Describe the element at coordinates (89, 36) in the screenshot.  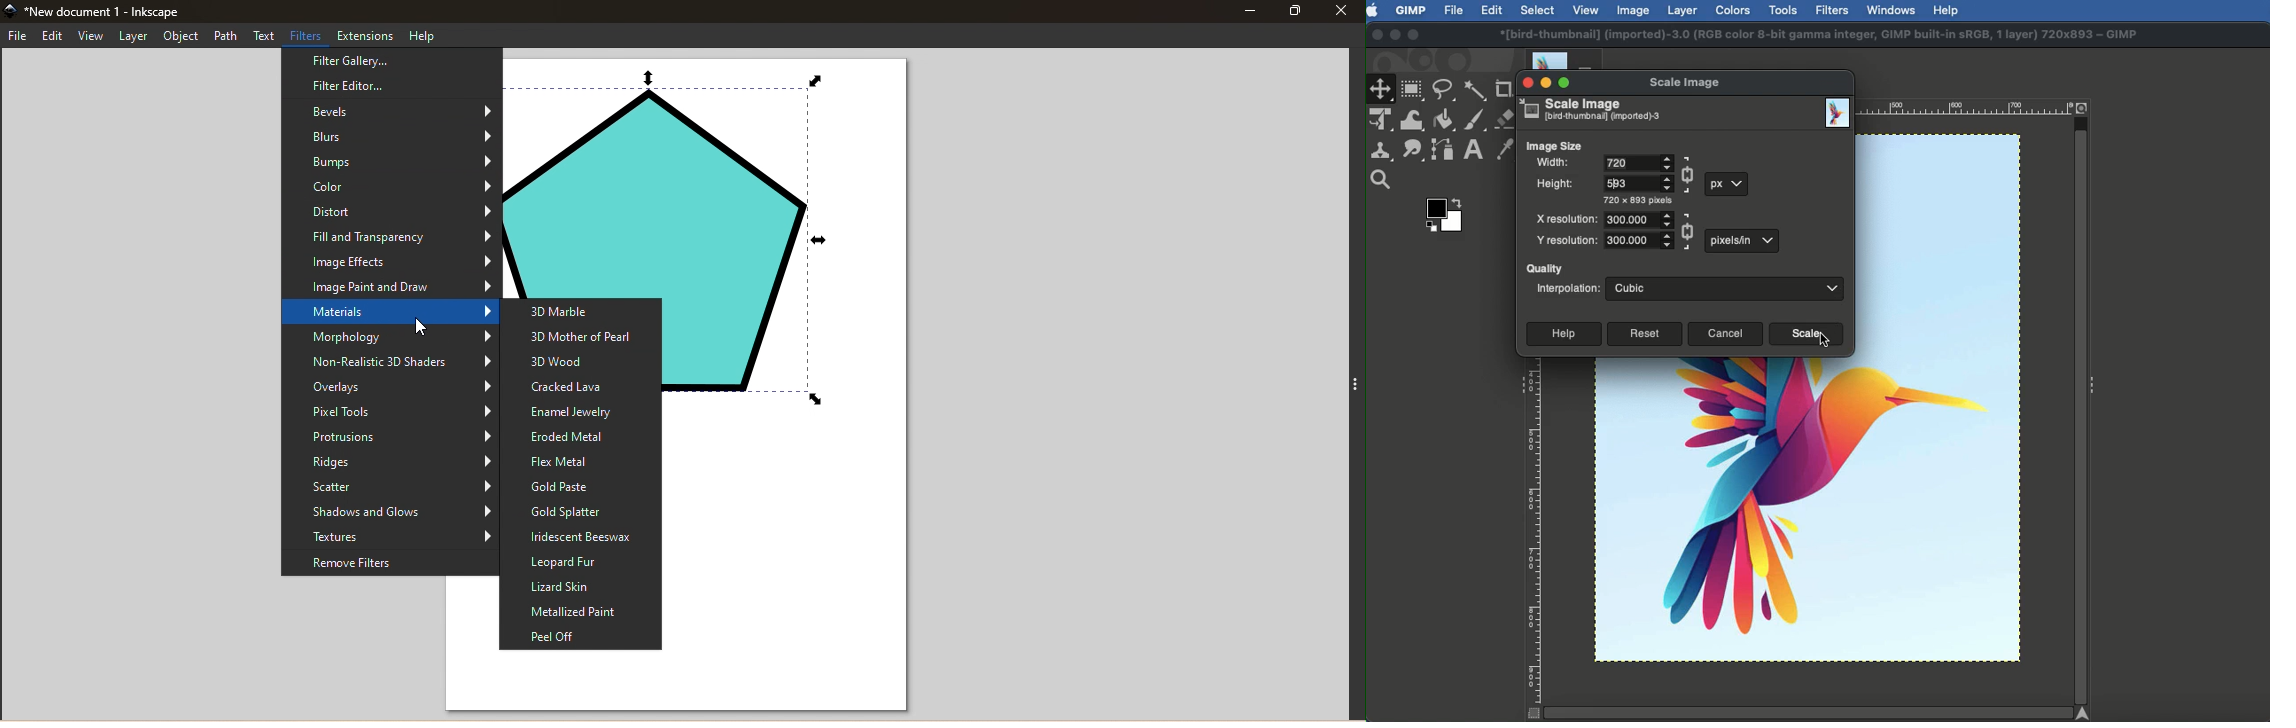
I see `View` at that location.